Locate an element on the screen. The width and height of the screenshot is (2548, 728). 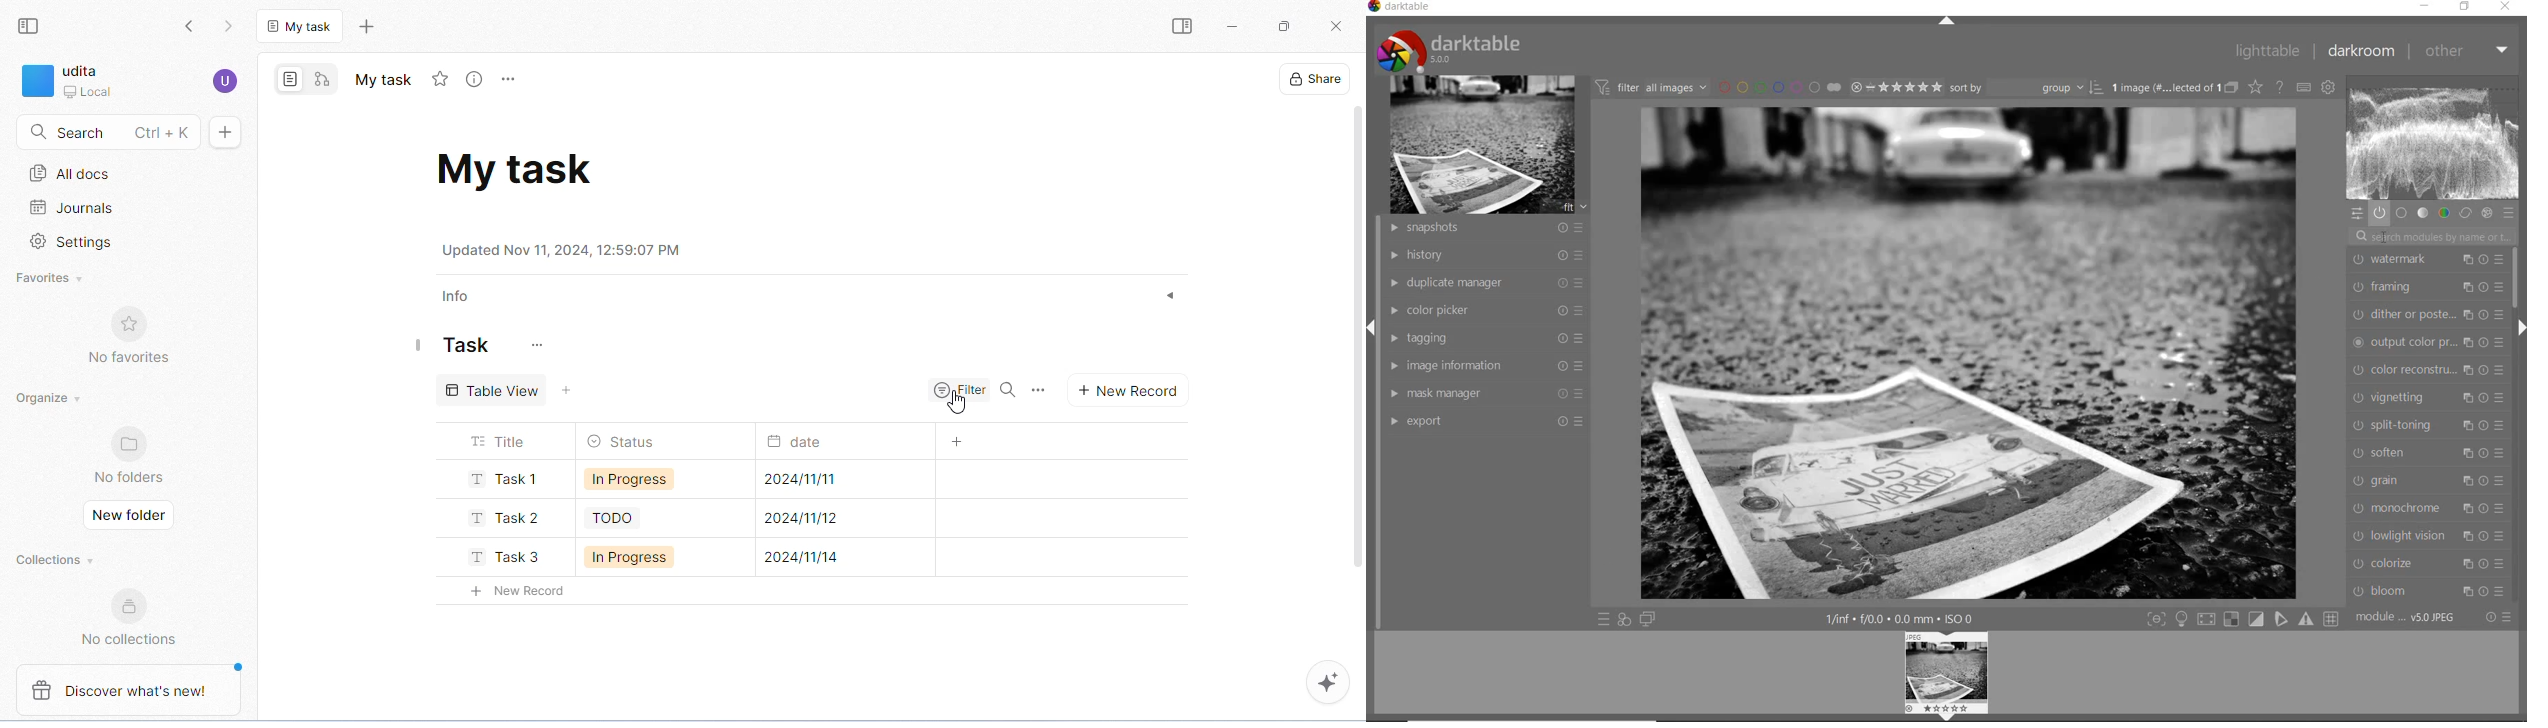
customize task is located at coordinates (534, 346).